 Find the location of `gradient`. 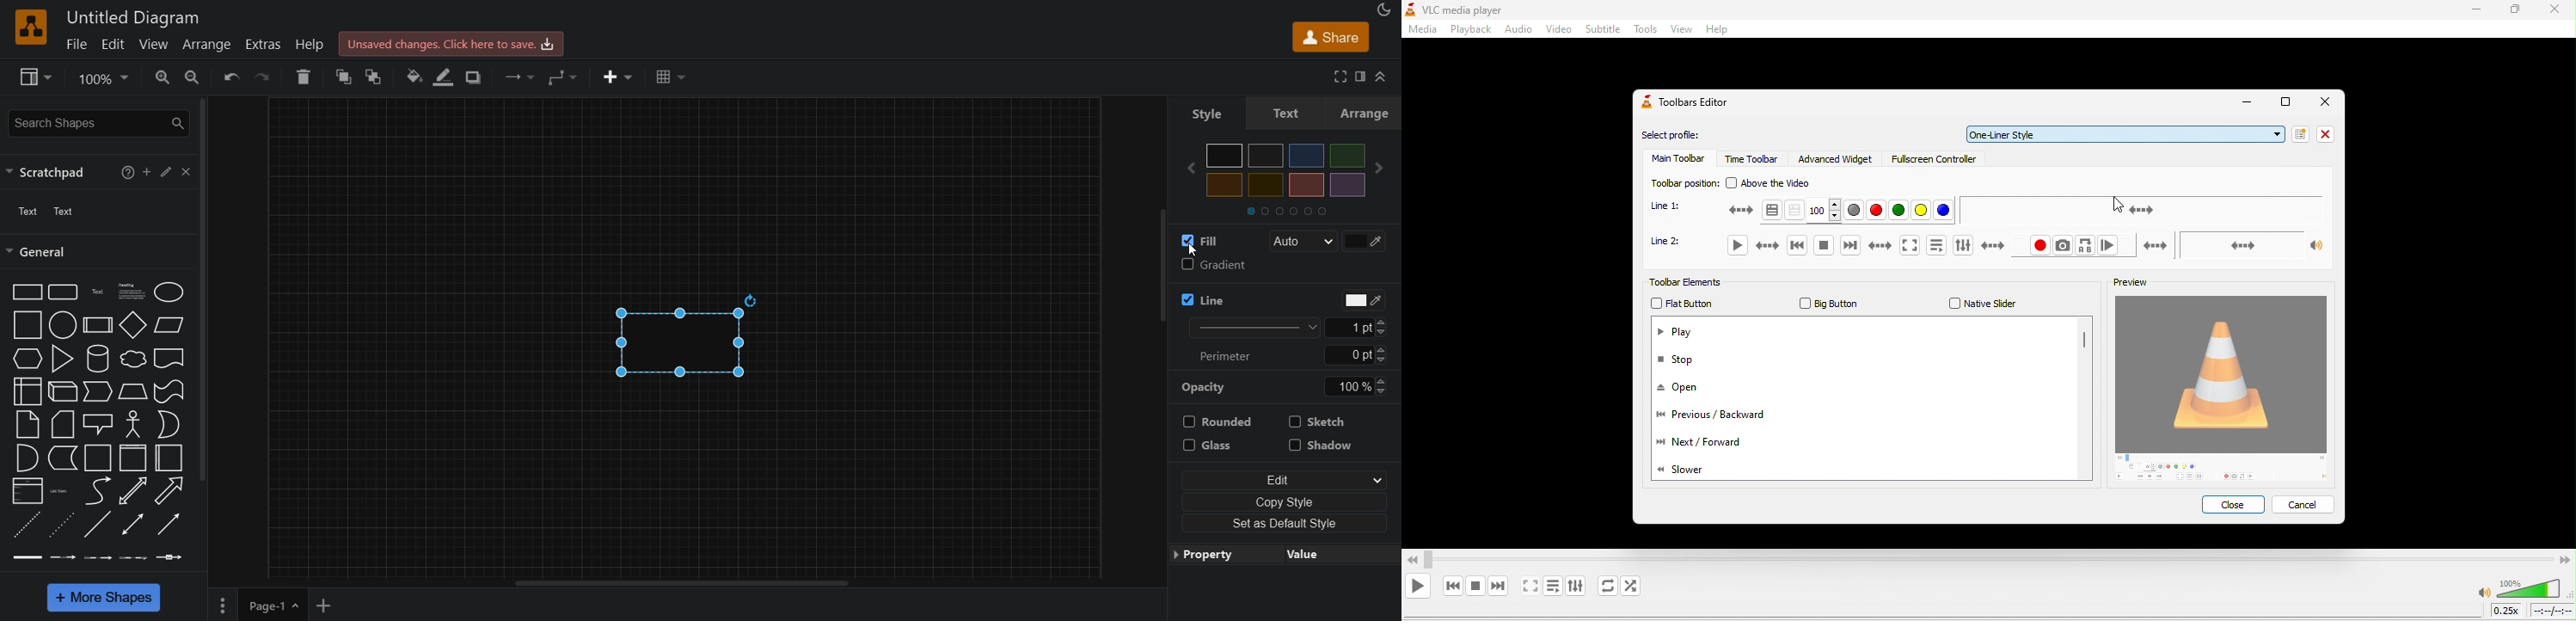

gradient is located at coordinates (1219, 264).